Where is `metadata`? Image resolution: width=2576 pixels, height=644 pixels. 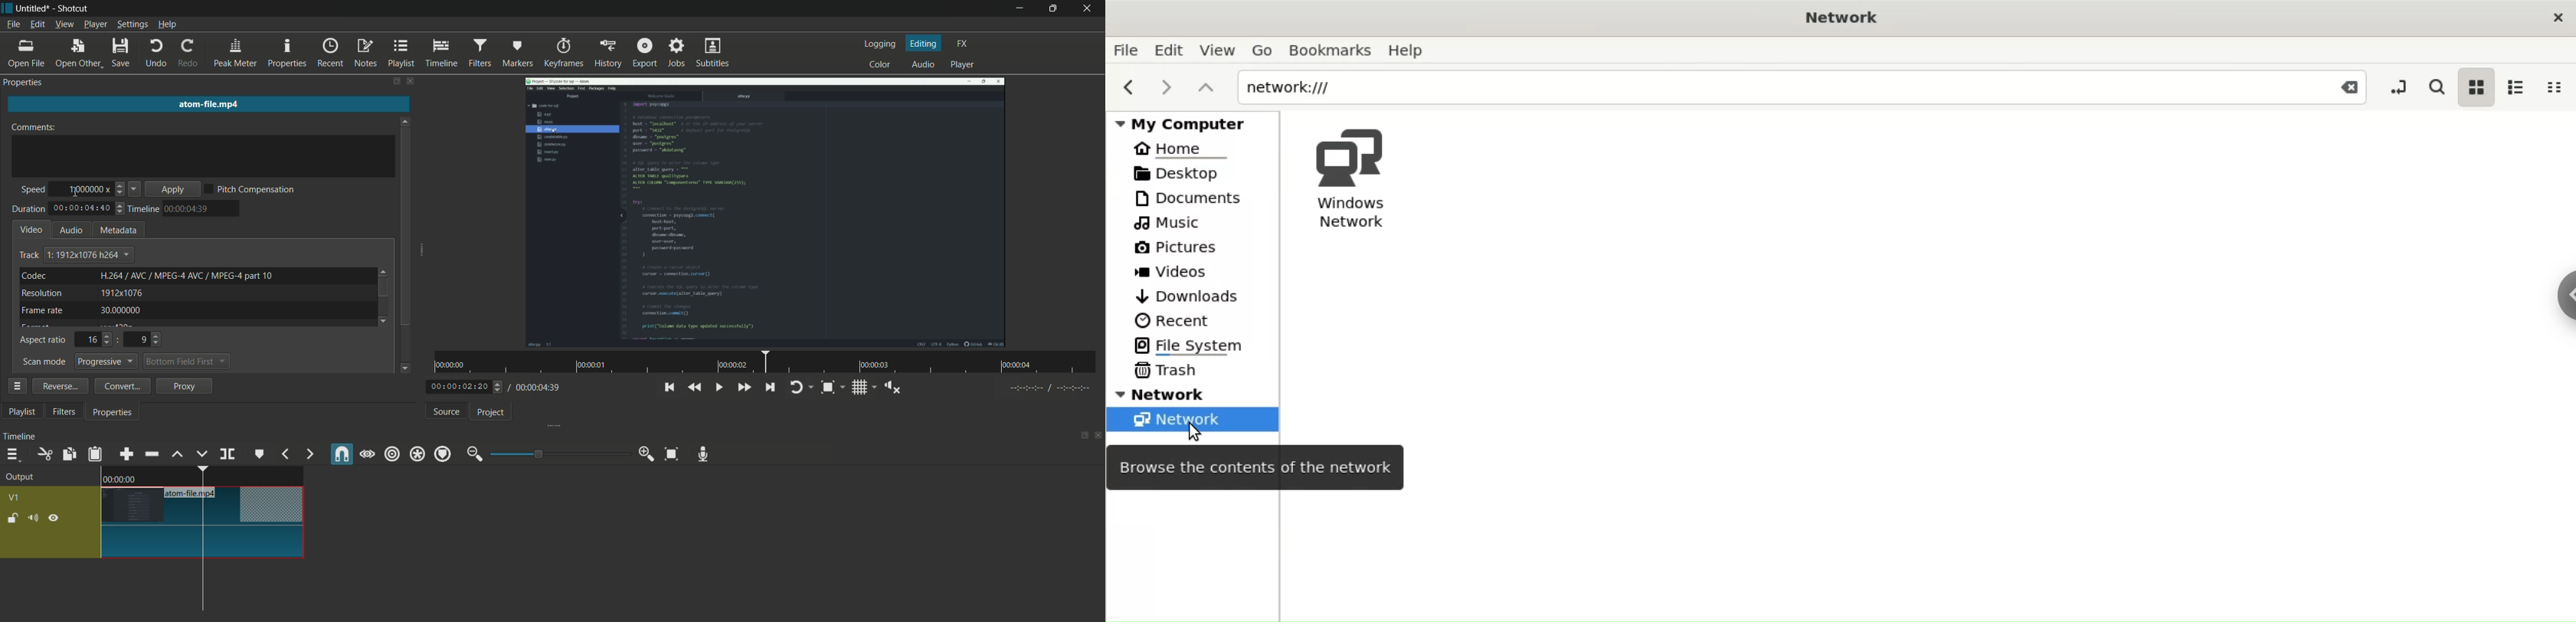
metadata is located at coordinates (116, 230).